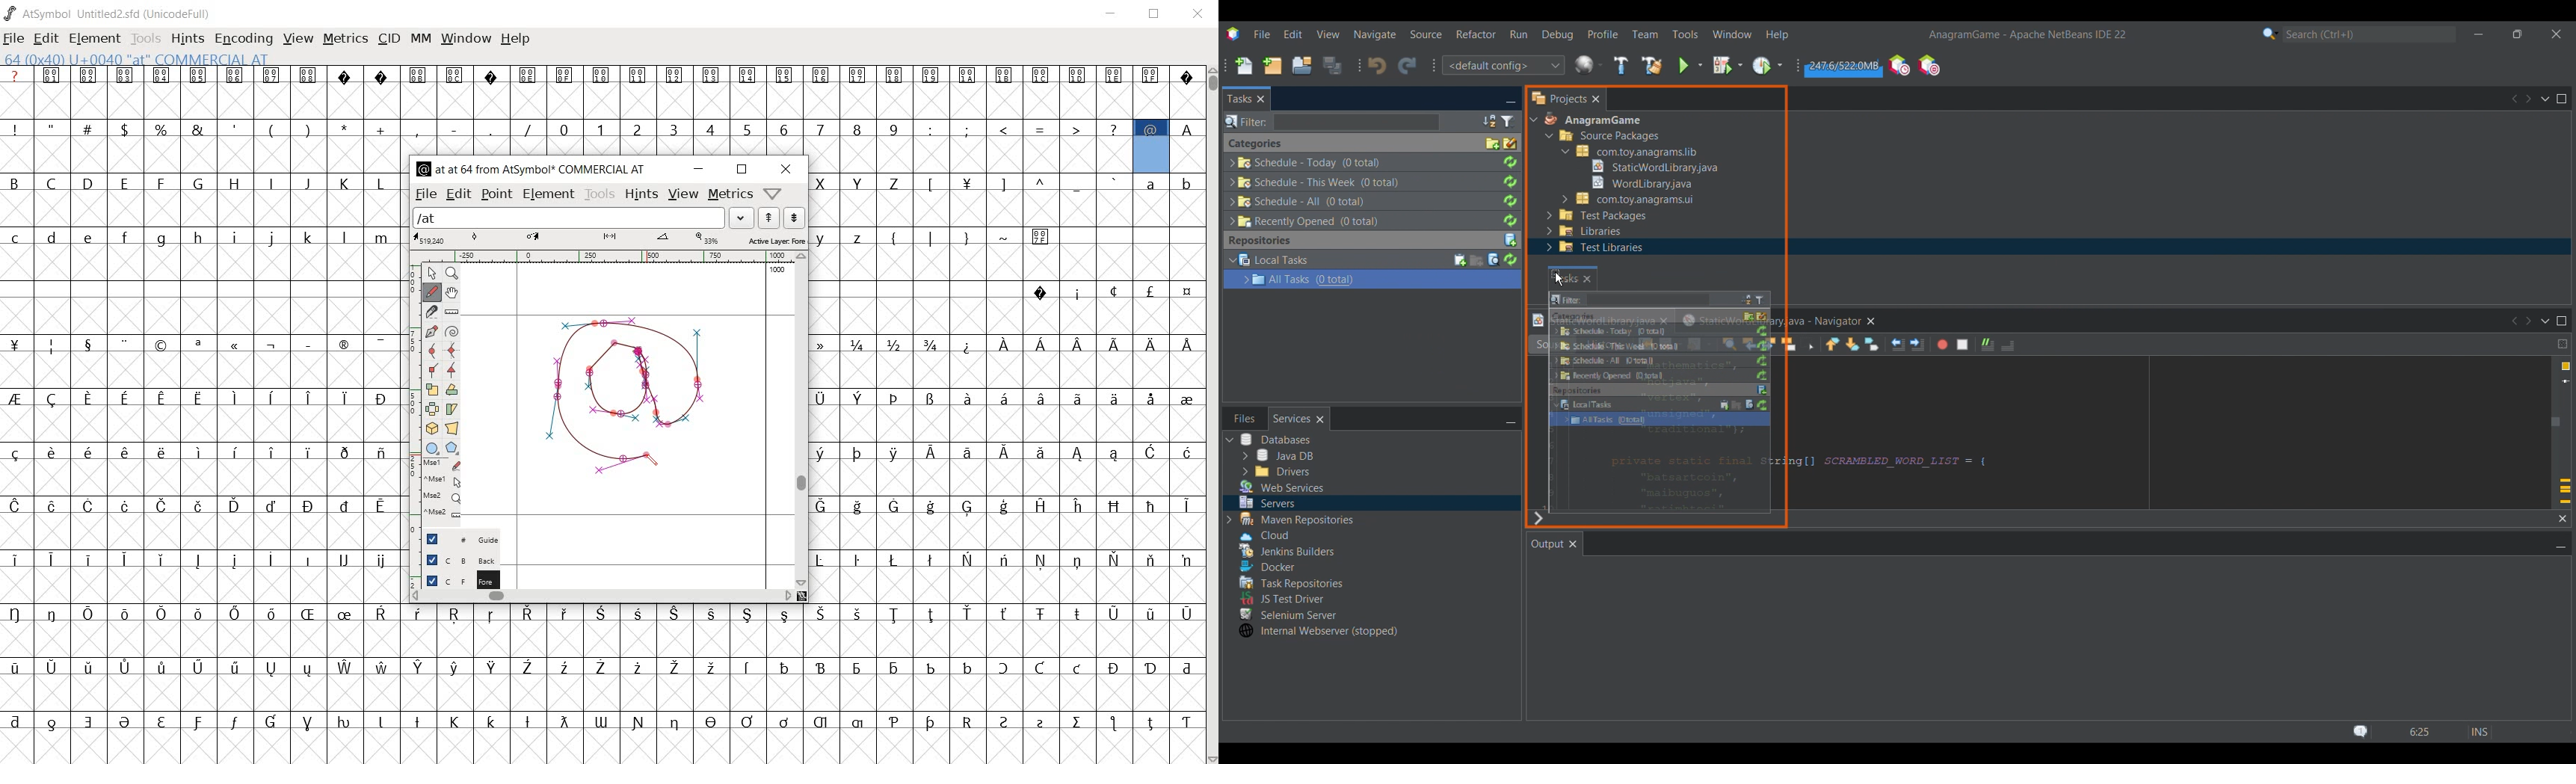 Image resolution: width=2576 pixels, height=784 pixels. What do you see at coordinates (432, 559) in the screenshot?
I see `checkbox` at bounding box center [432, 559].